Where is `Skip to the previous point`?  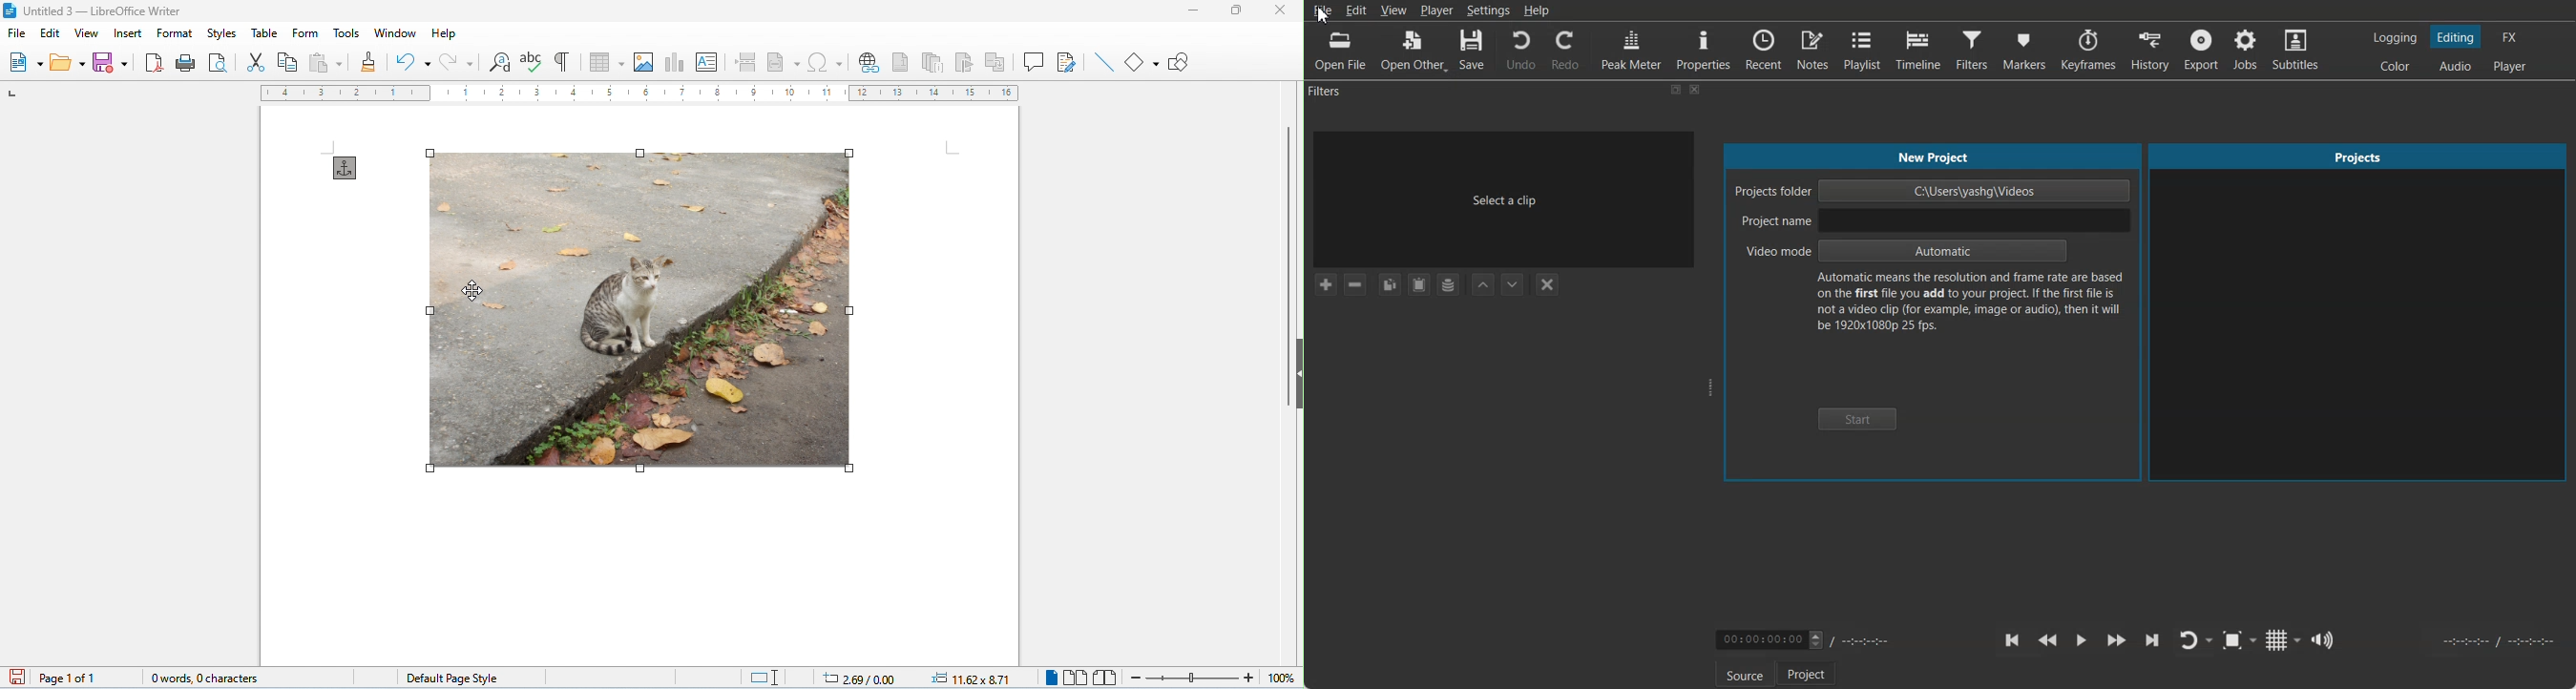 Skip to the previous point is located at coordinates (2013, 639).